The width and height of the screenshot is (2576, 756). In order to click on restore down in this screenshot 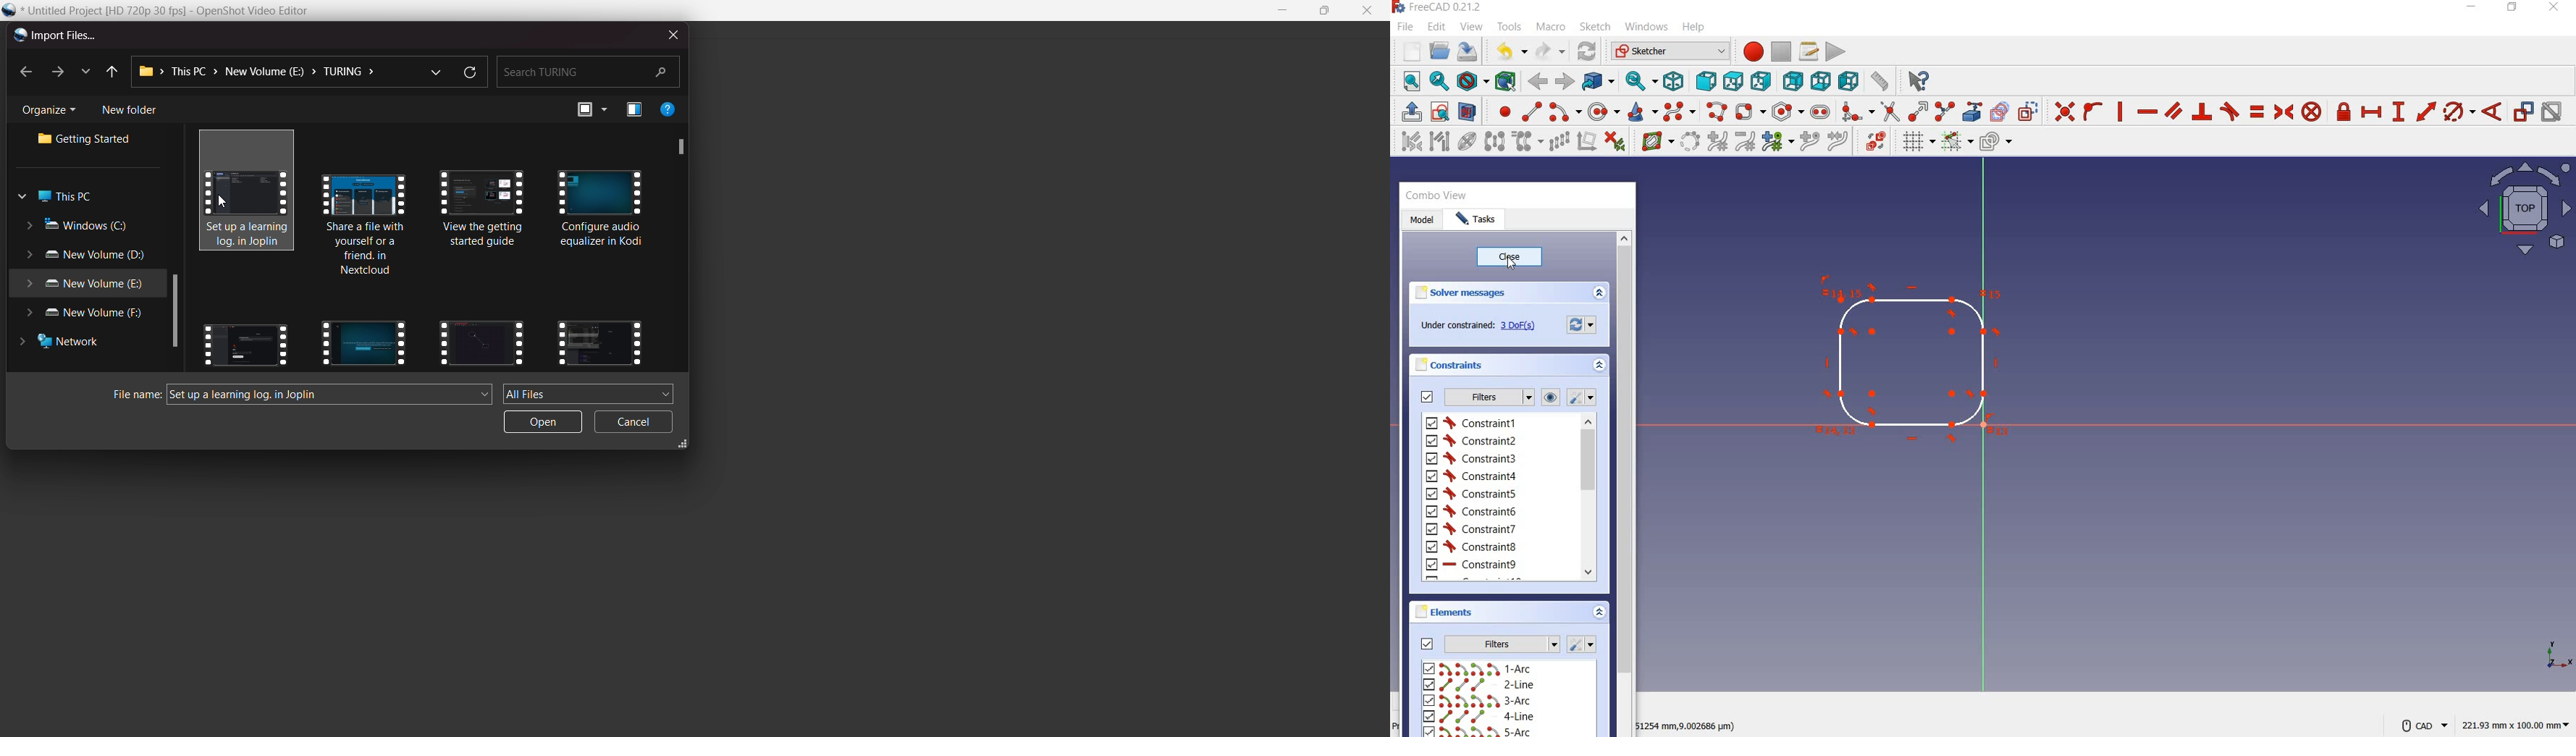, I will do `click(2513, 9)`.